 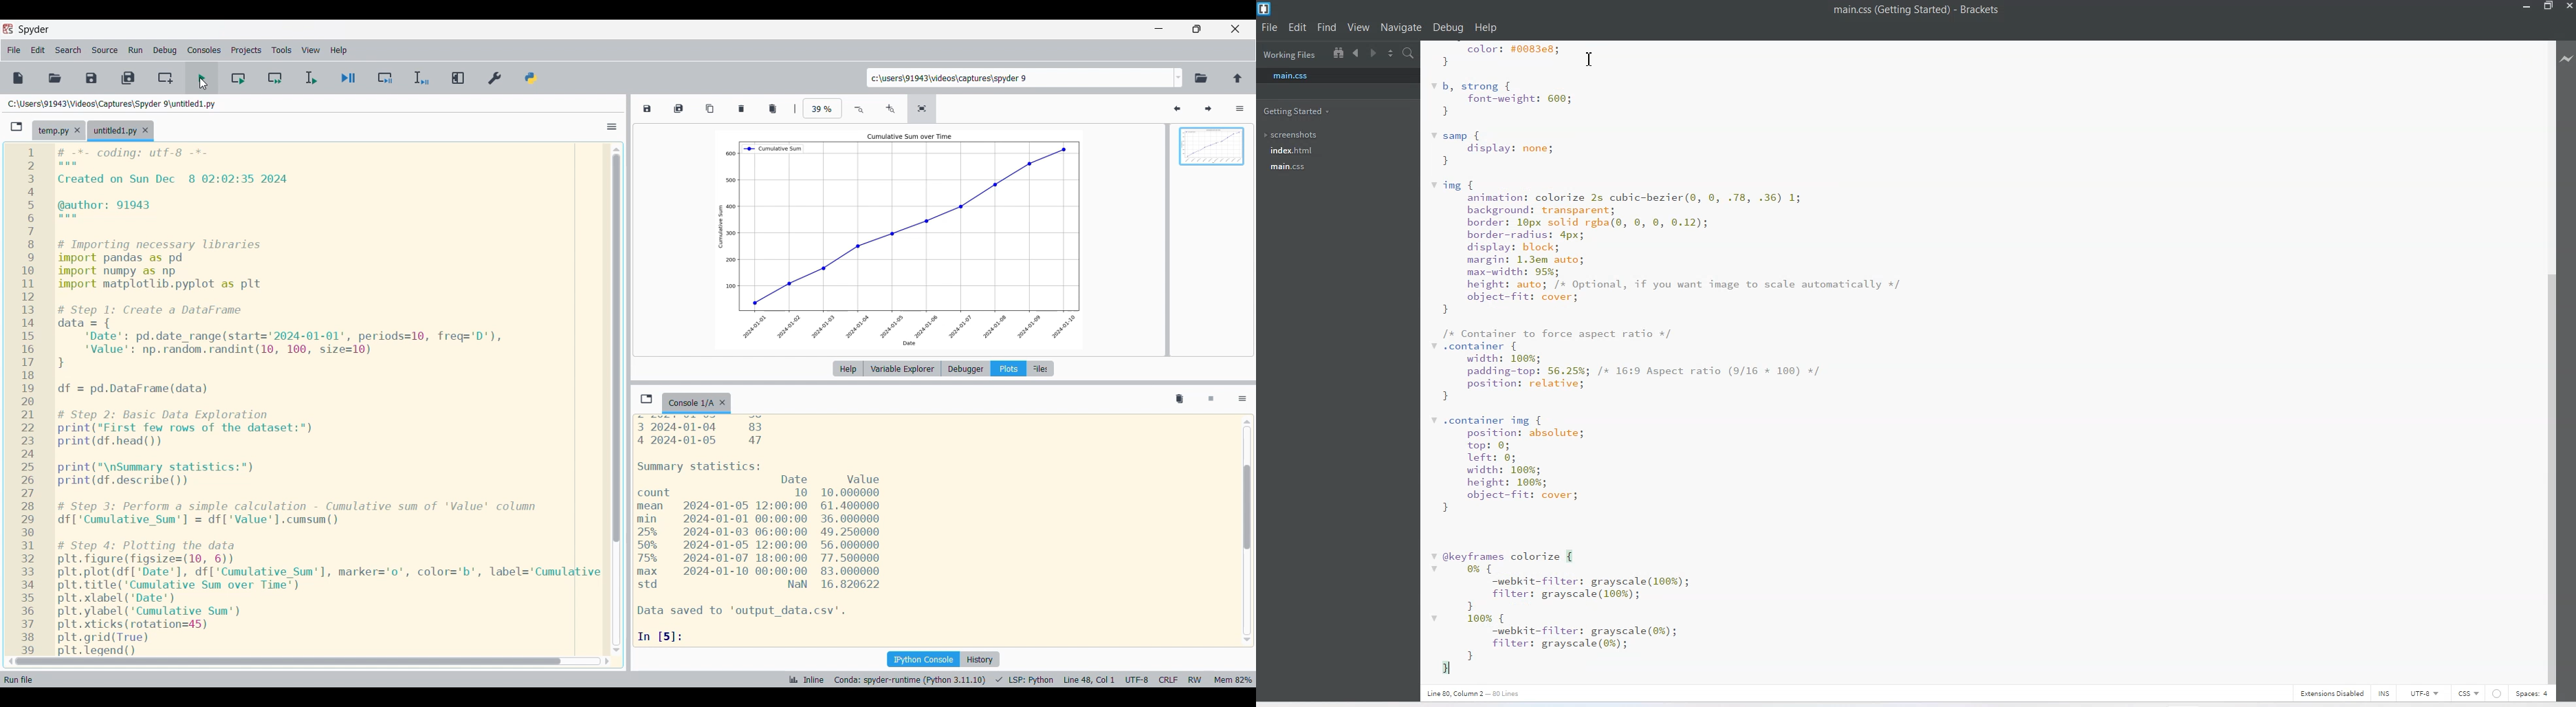 I want to click on Debug menu, so click(x=166, y=50).